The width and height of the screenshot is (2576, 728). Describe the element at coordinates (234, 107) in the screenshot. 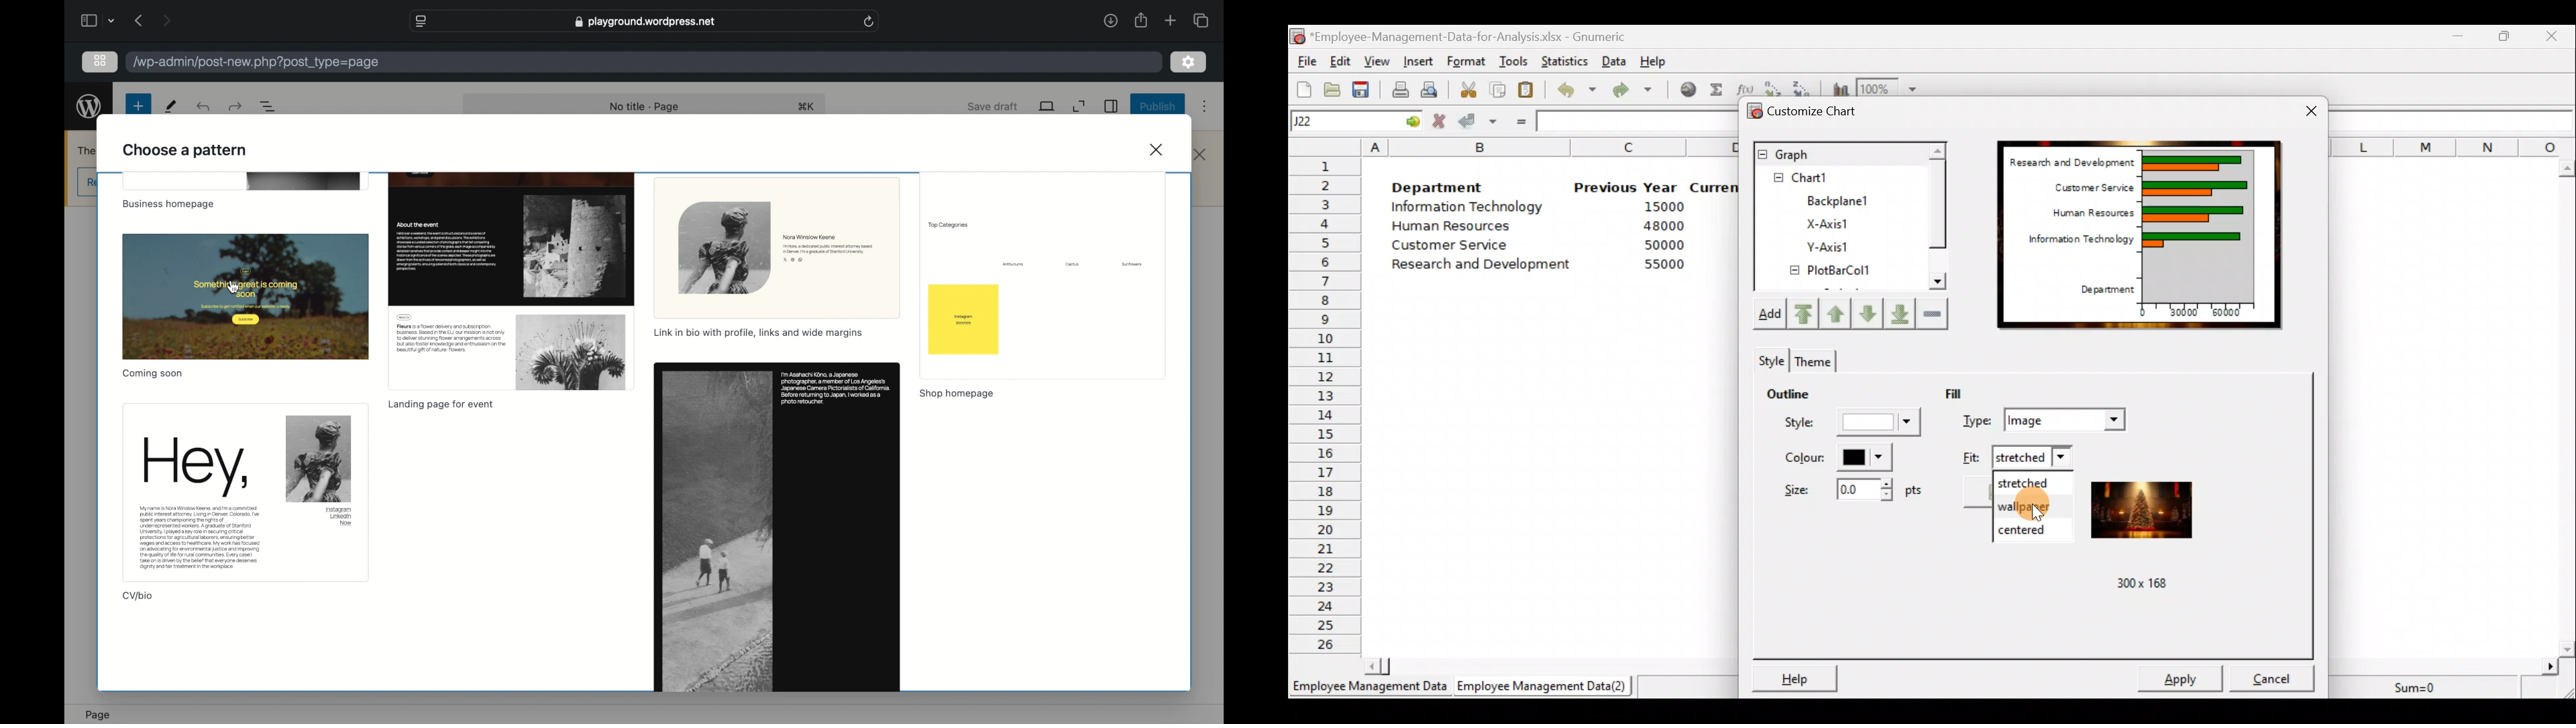

I see `undo` at that location.